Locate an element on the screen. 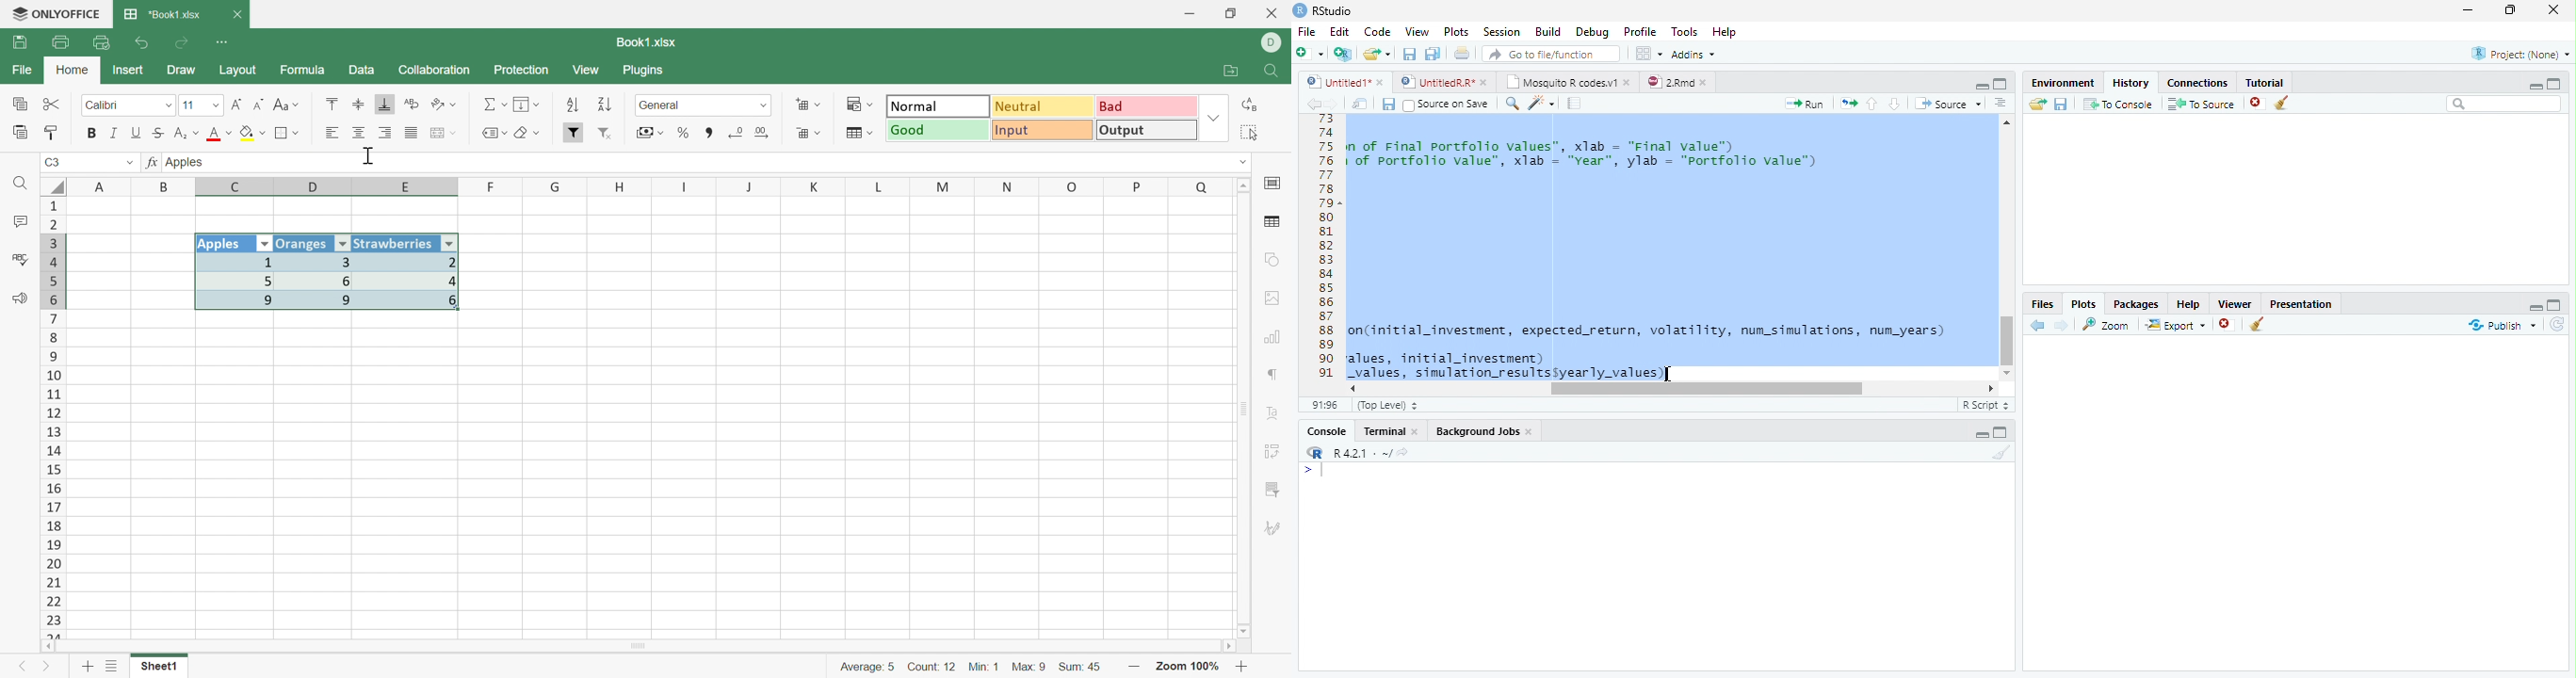 This screenshot has width=2576, height=700. Full Height is located at coordinates (2556, 303).